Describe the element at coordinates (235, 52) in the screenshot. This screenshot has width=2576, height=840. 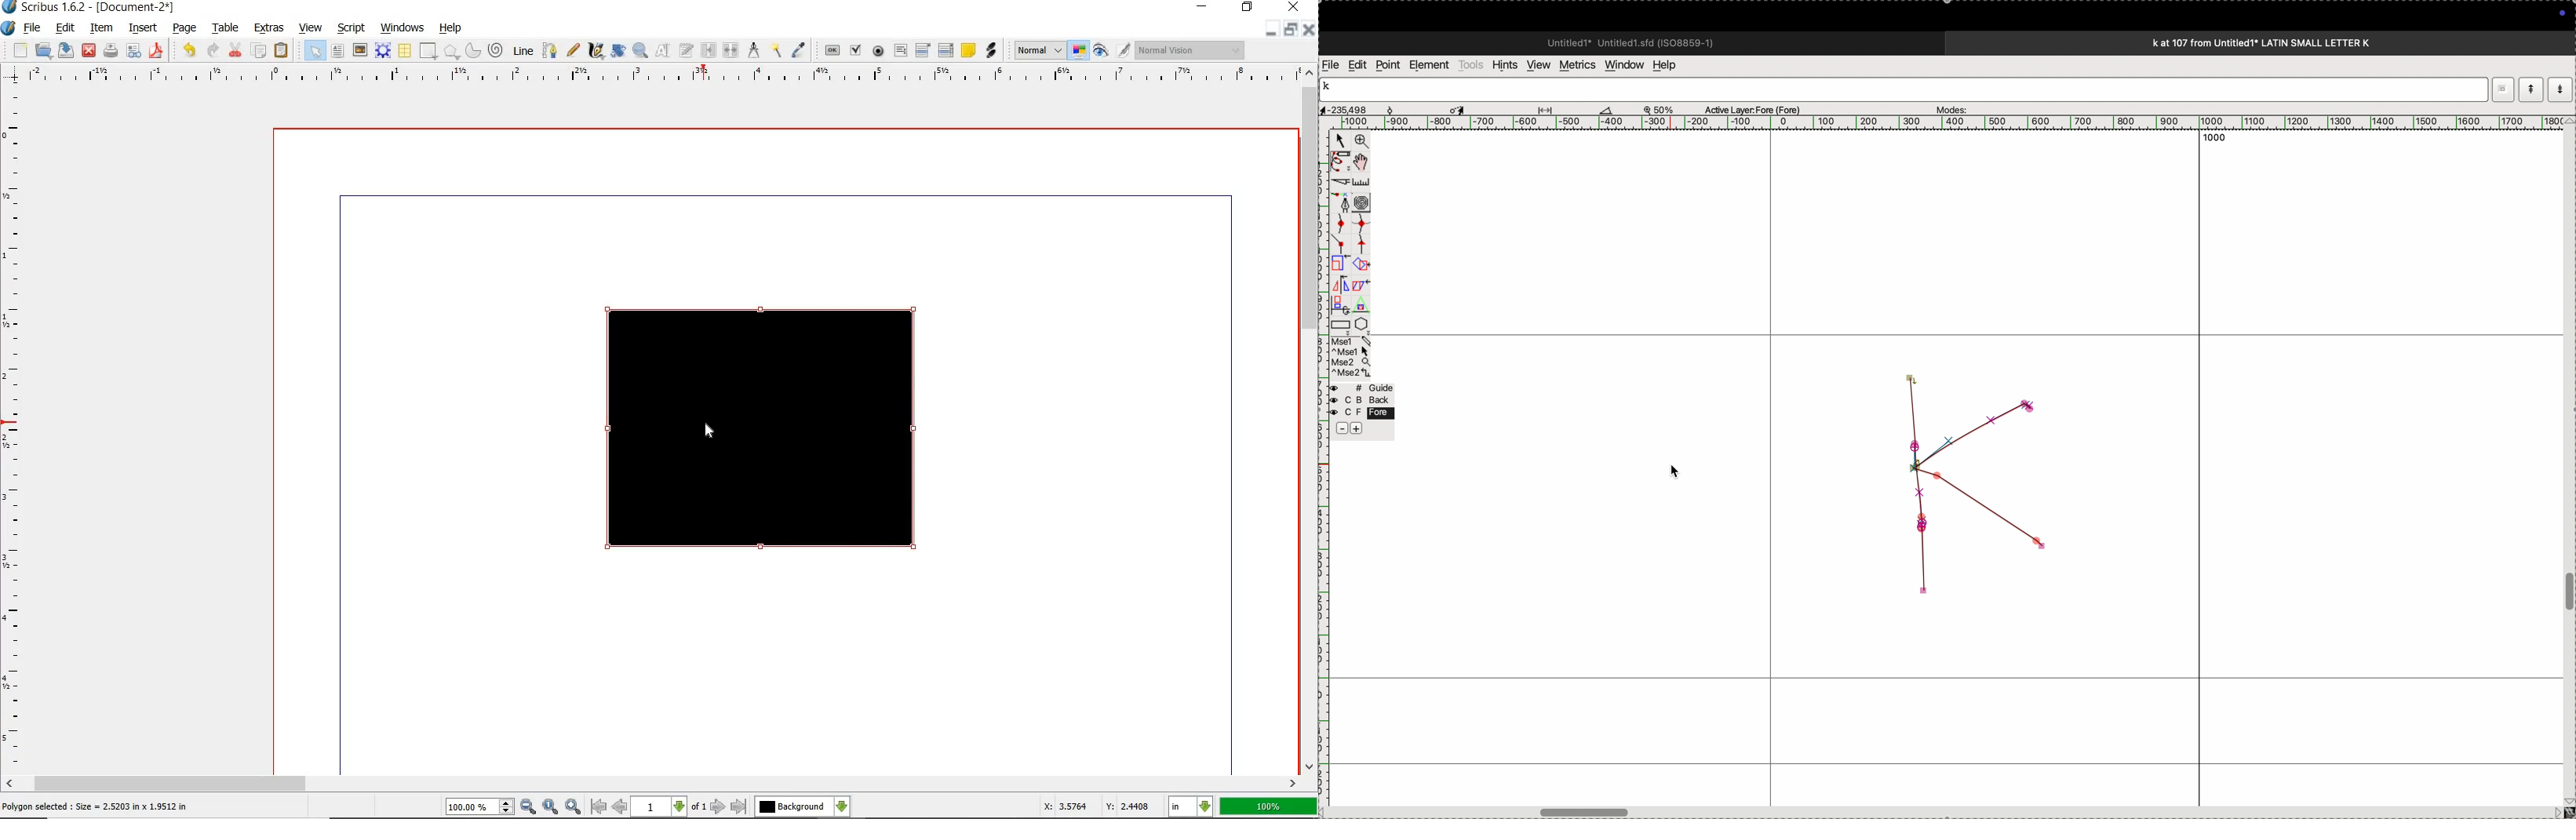
I see `cut` at that location.